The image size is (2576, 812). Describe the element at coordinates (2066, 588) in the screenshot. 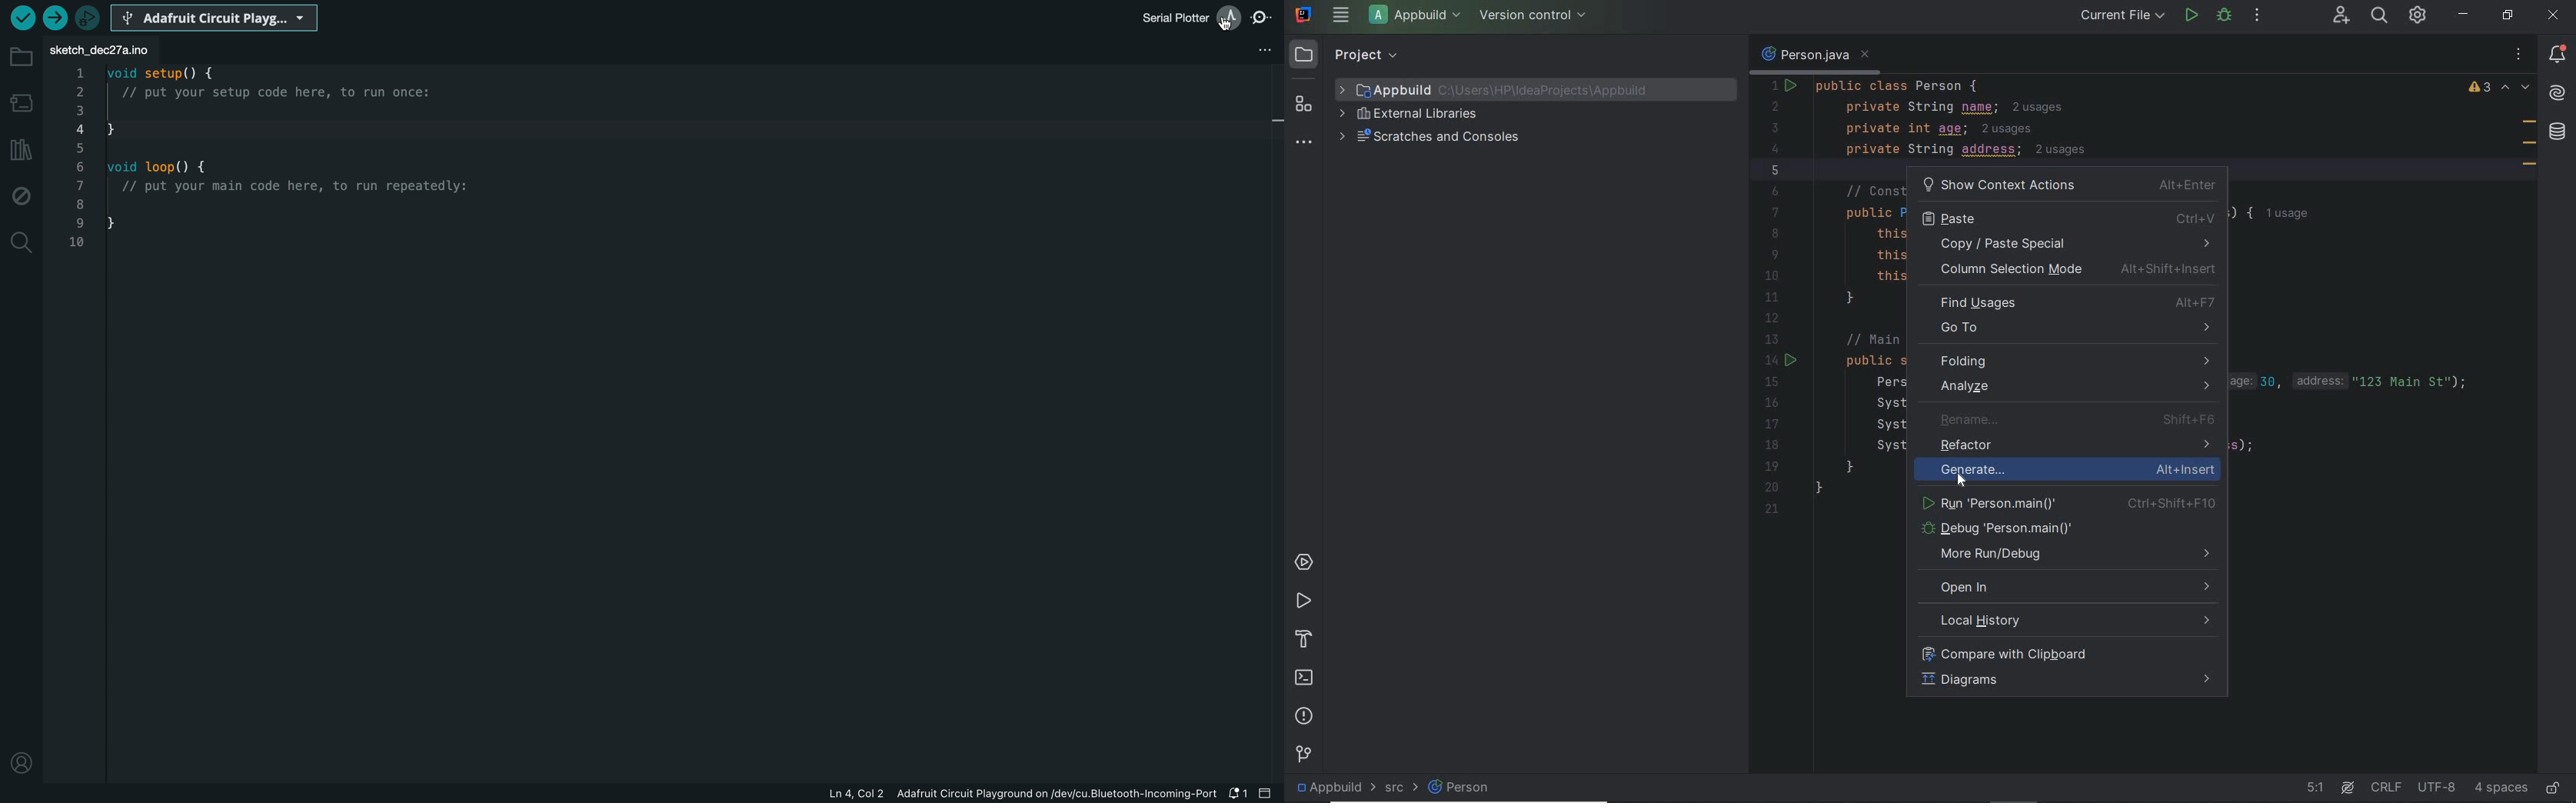

I see `Open In` at that location.